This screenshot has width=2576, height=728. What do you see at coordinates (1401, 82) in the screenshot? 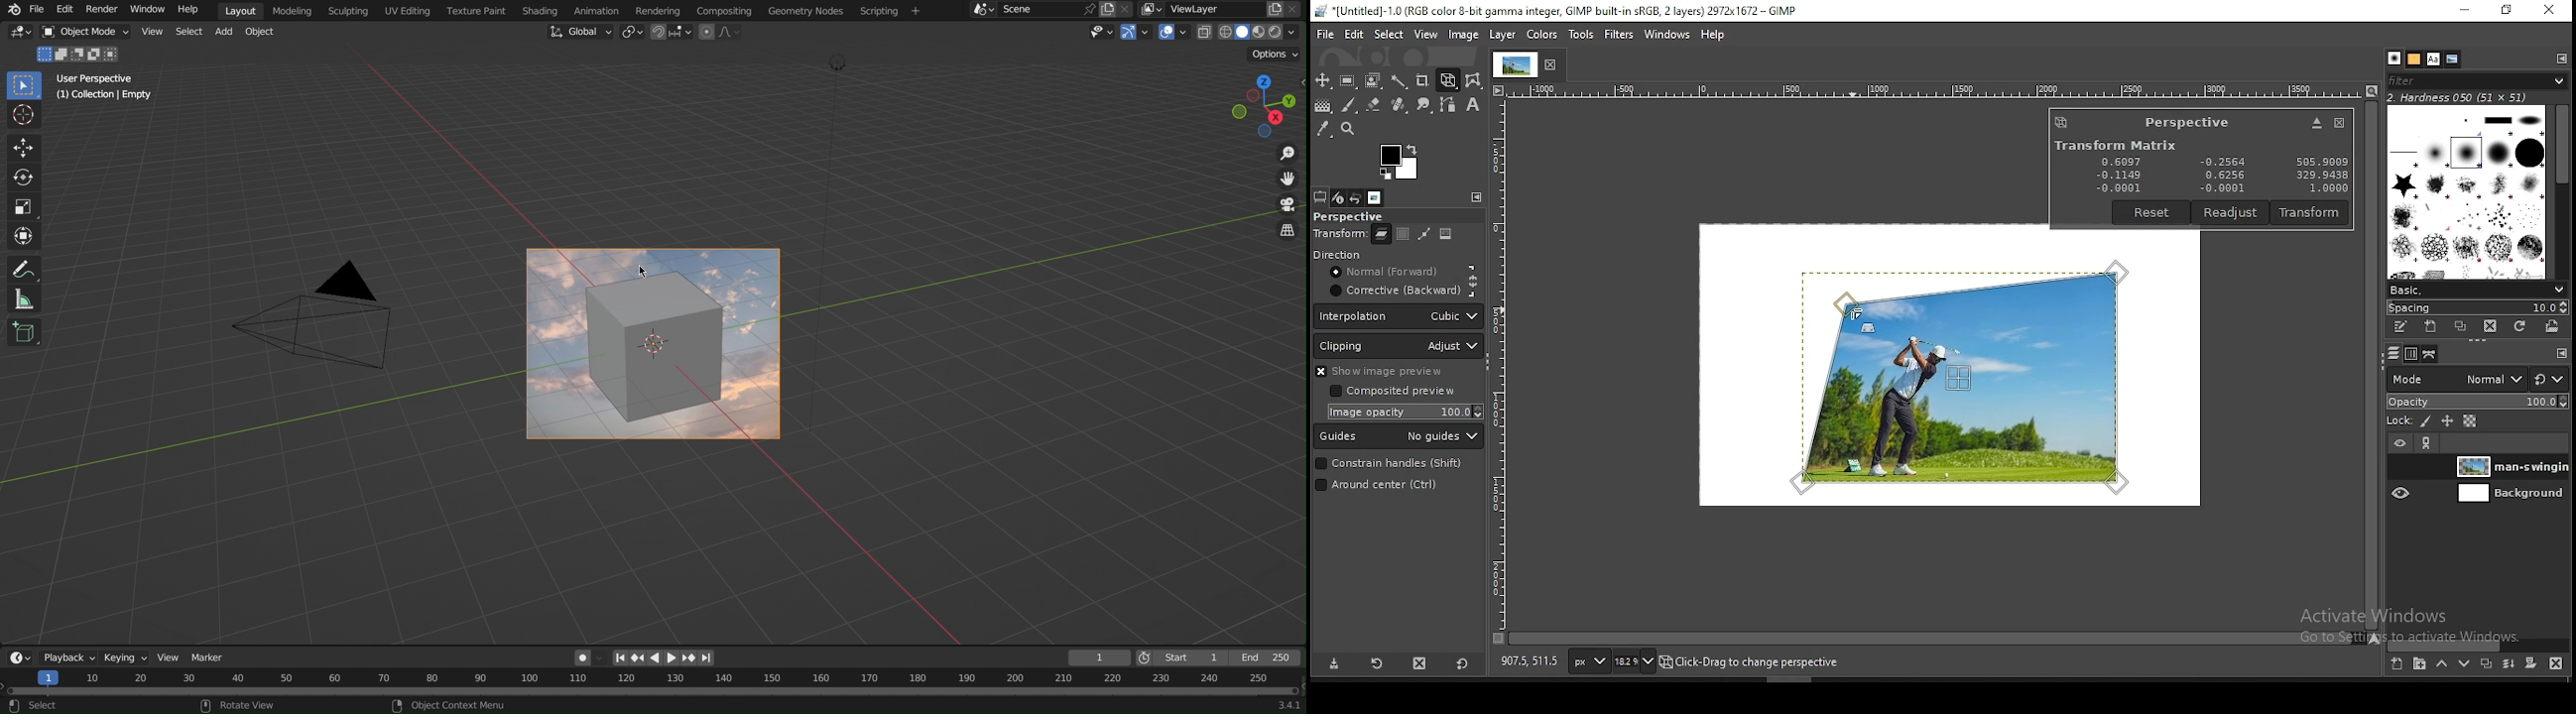
I see `fuzzy select tool` at bounding box center [1401, 82].